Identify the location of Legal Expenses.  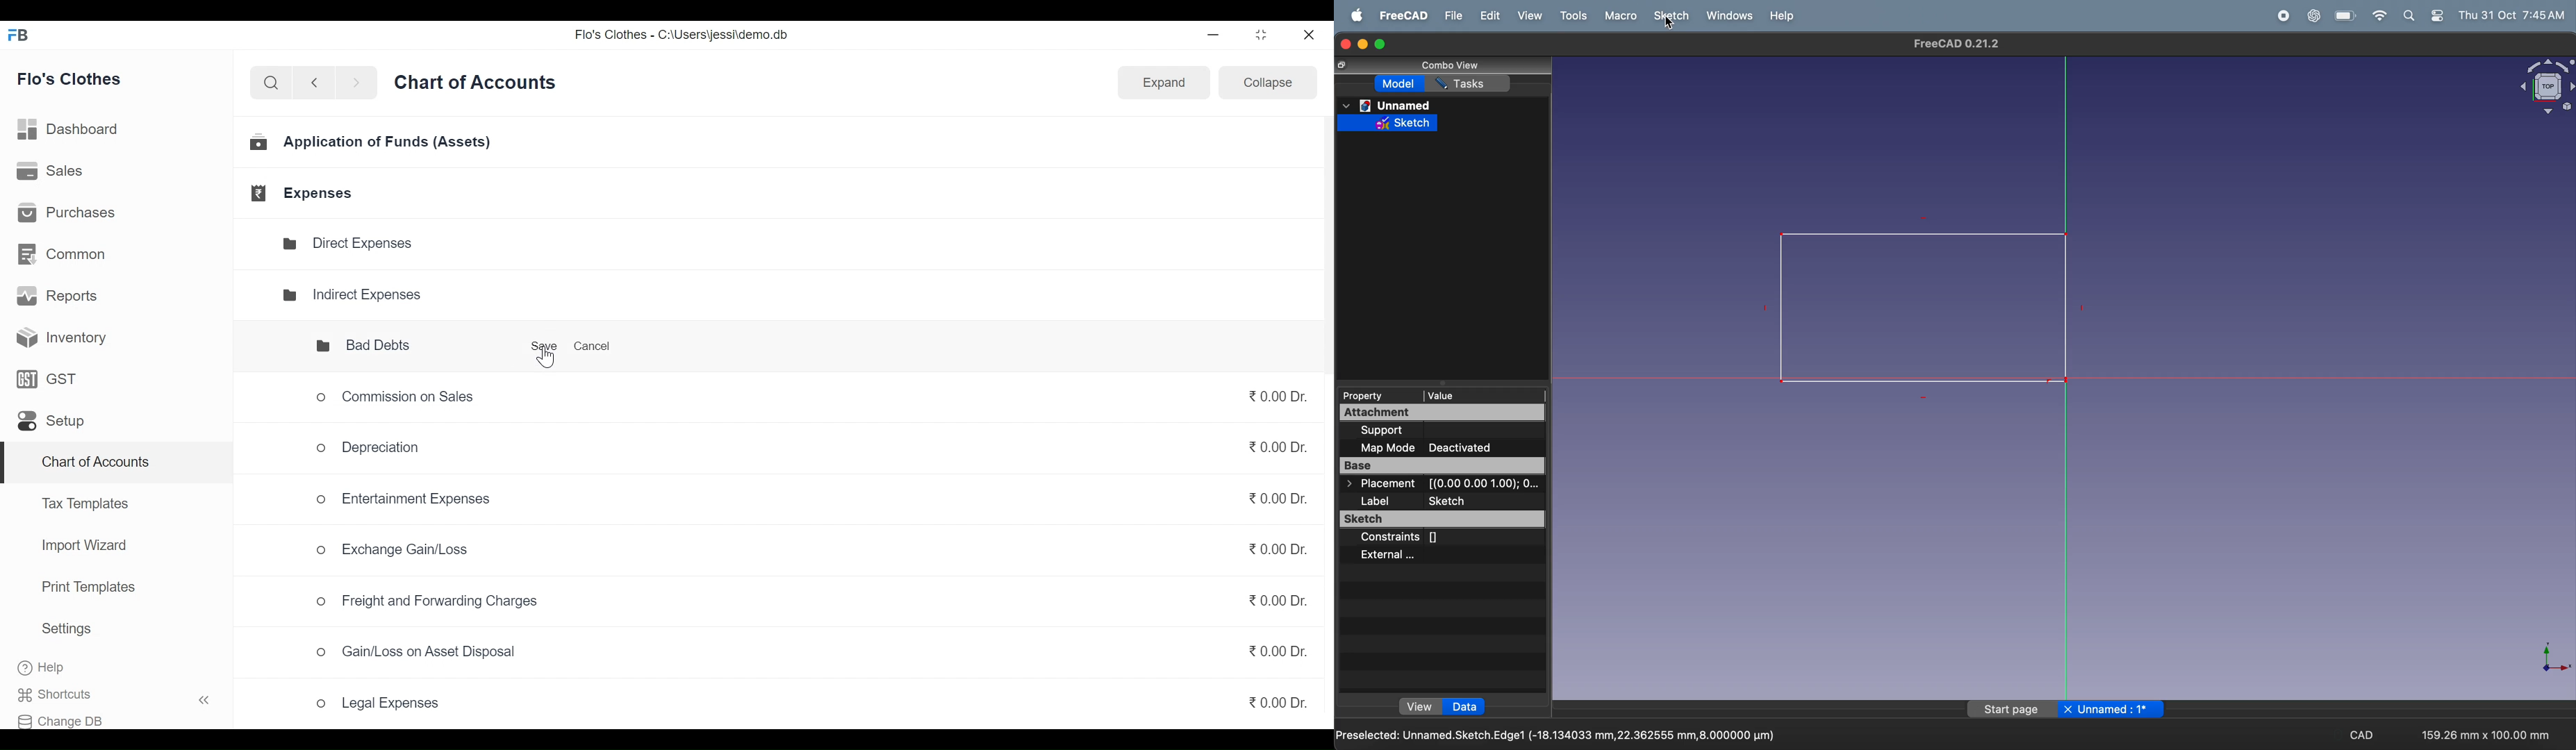
(379, 705).